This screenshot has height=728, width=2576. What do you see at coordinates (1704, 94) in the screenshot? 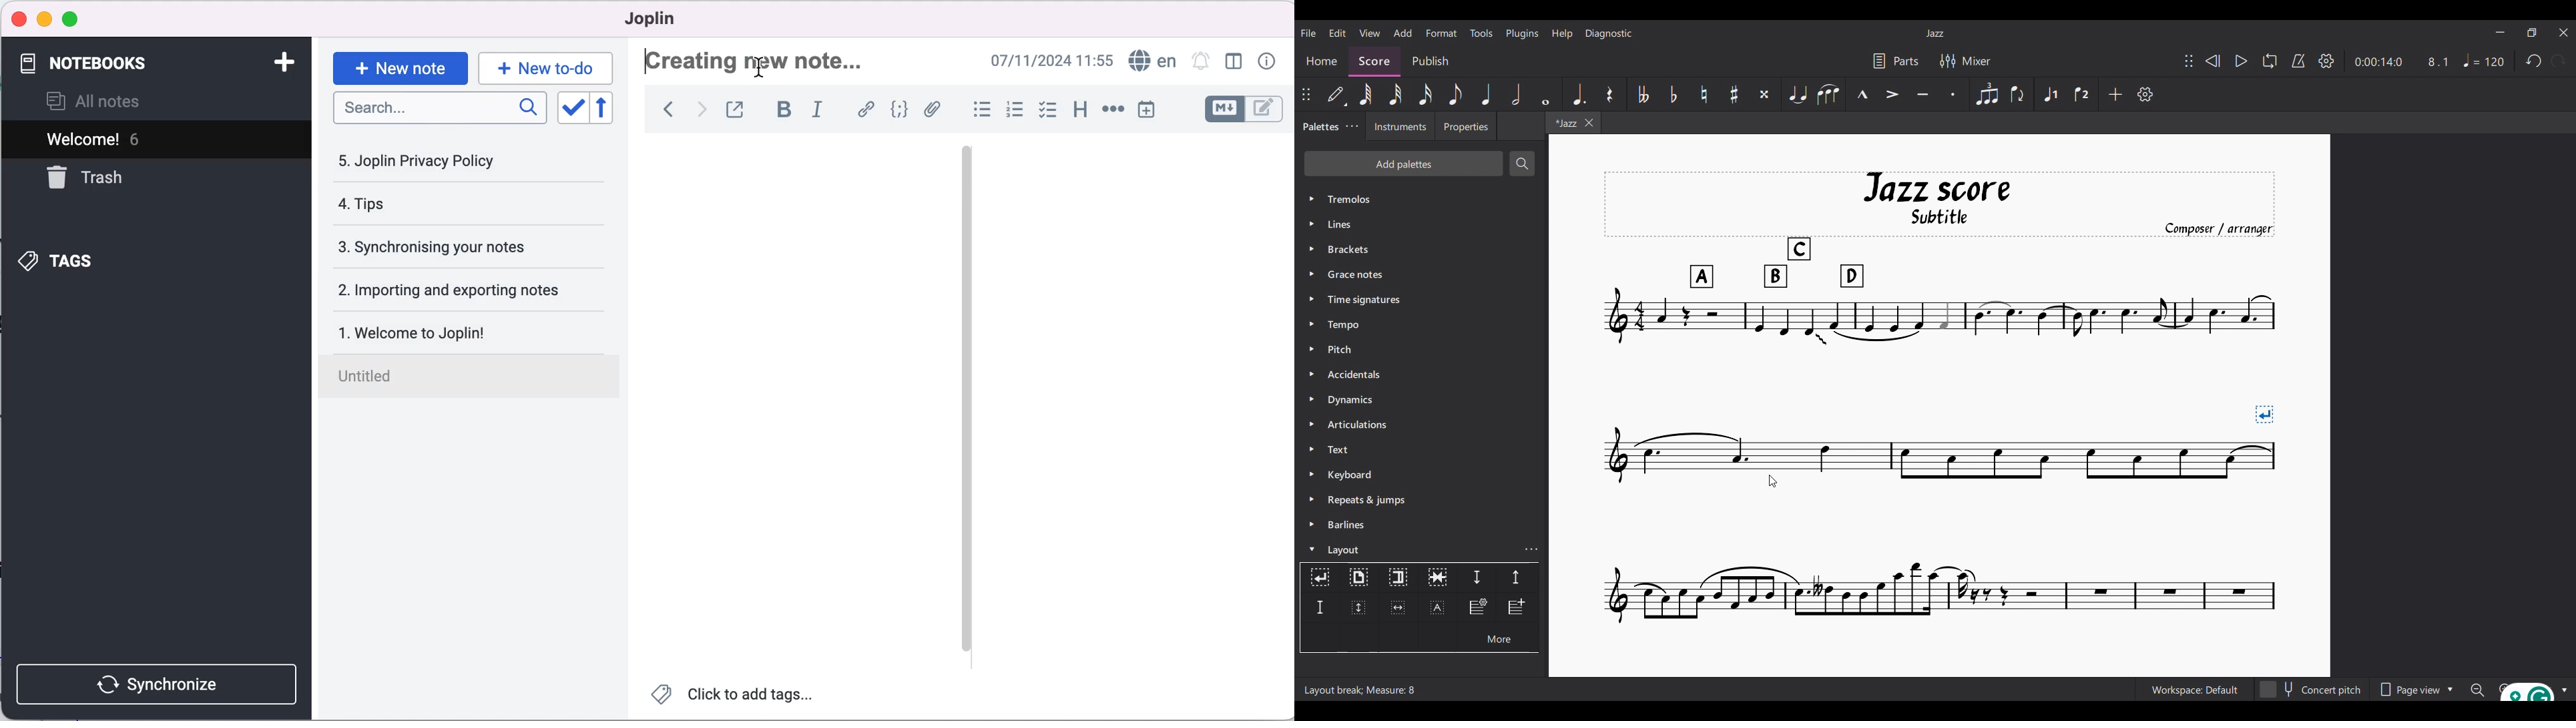
I see `Toggle natural` at bounding box center [1704, 94].